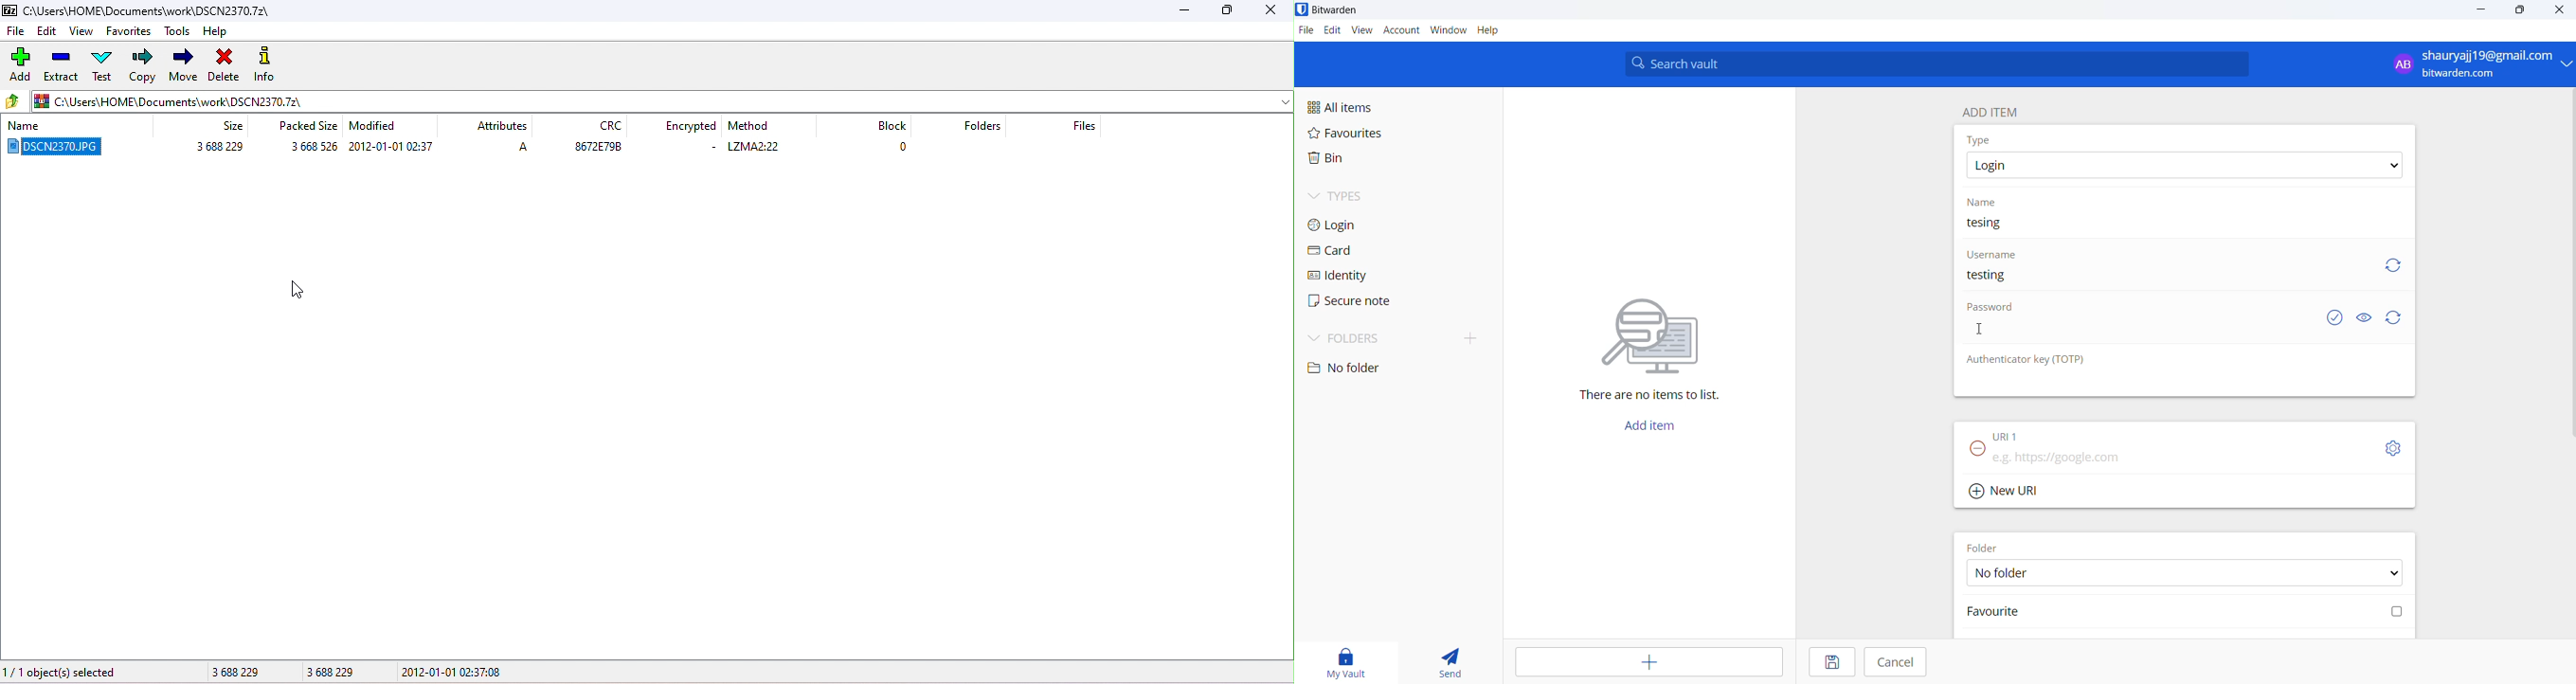  Describe the element at coordinates (1190, 12) in the screenshot. I see `minimize` at that location.